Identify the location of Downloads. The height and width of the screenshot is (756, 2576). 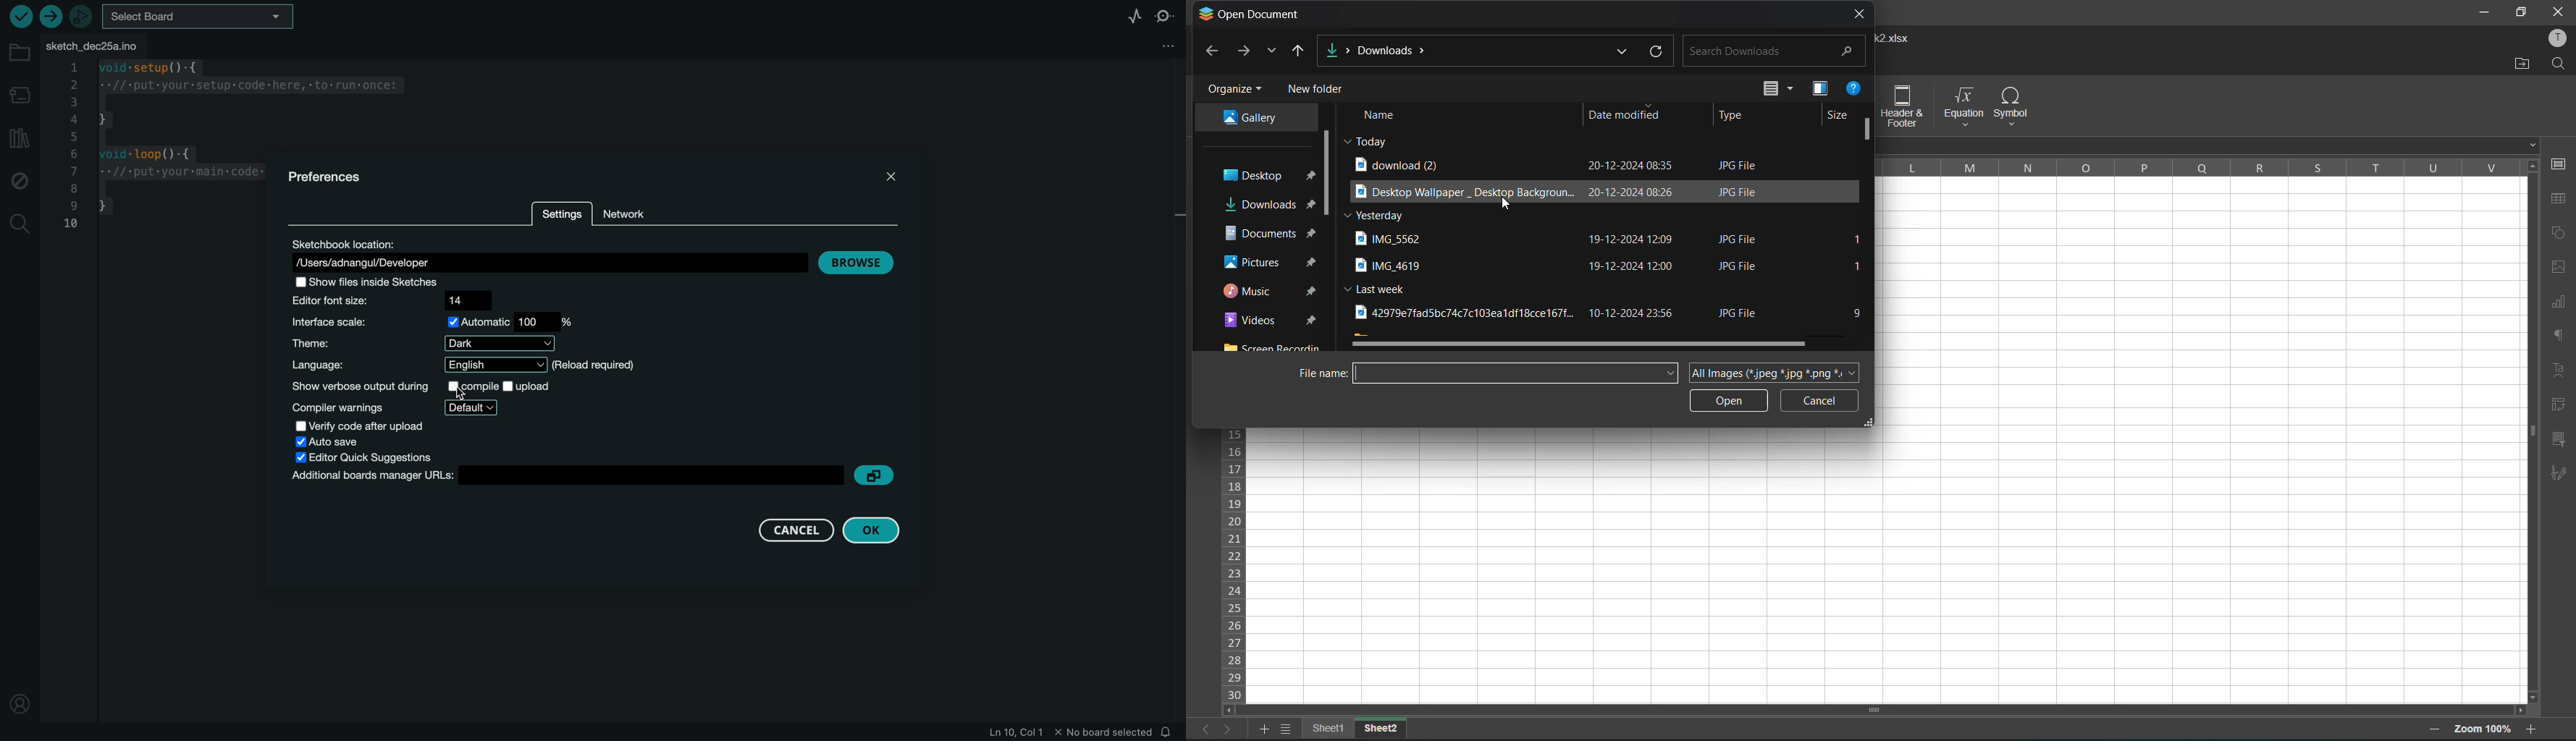
(1380, 51).